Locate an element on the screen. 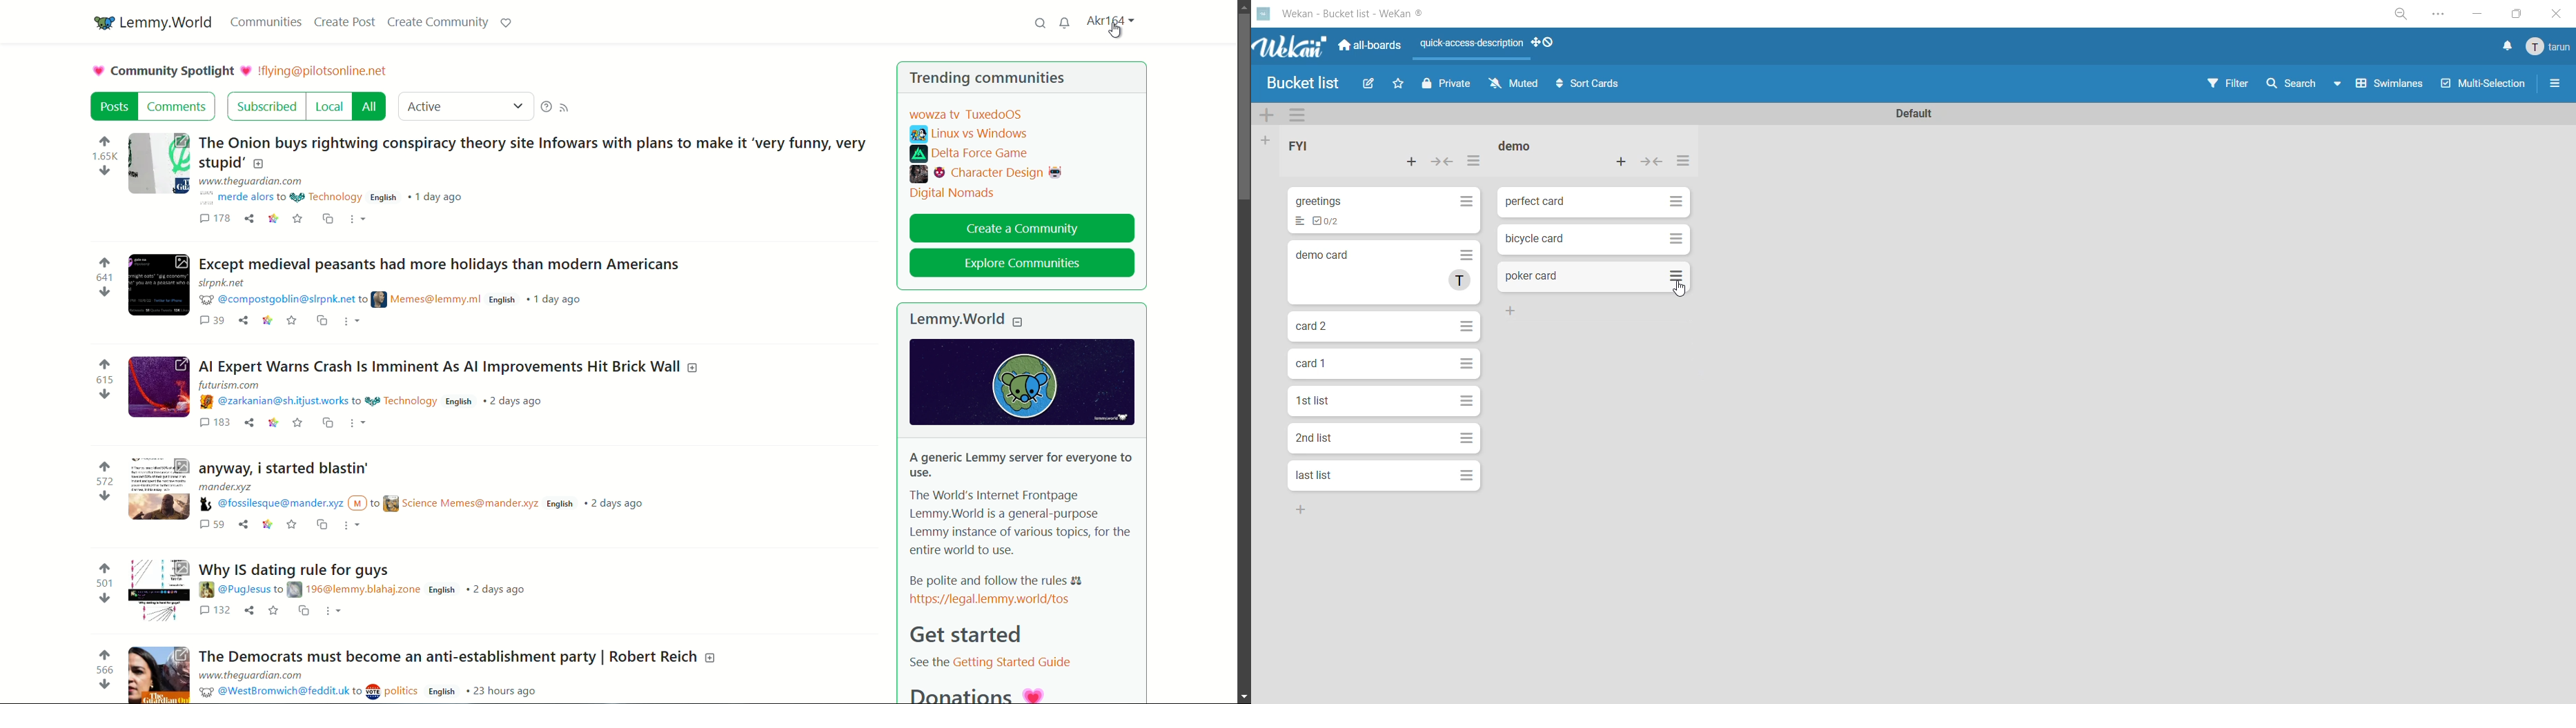 The width and height of the screenshot is (2576, 728). Hamburger is located at coordinates (1466, 202).